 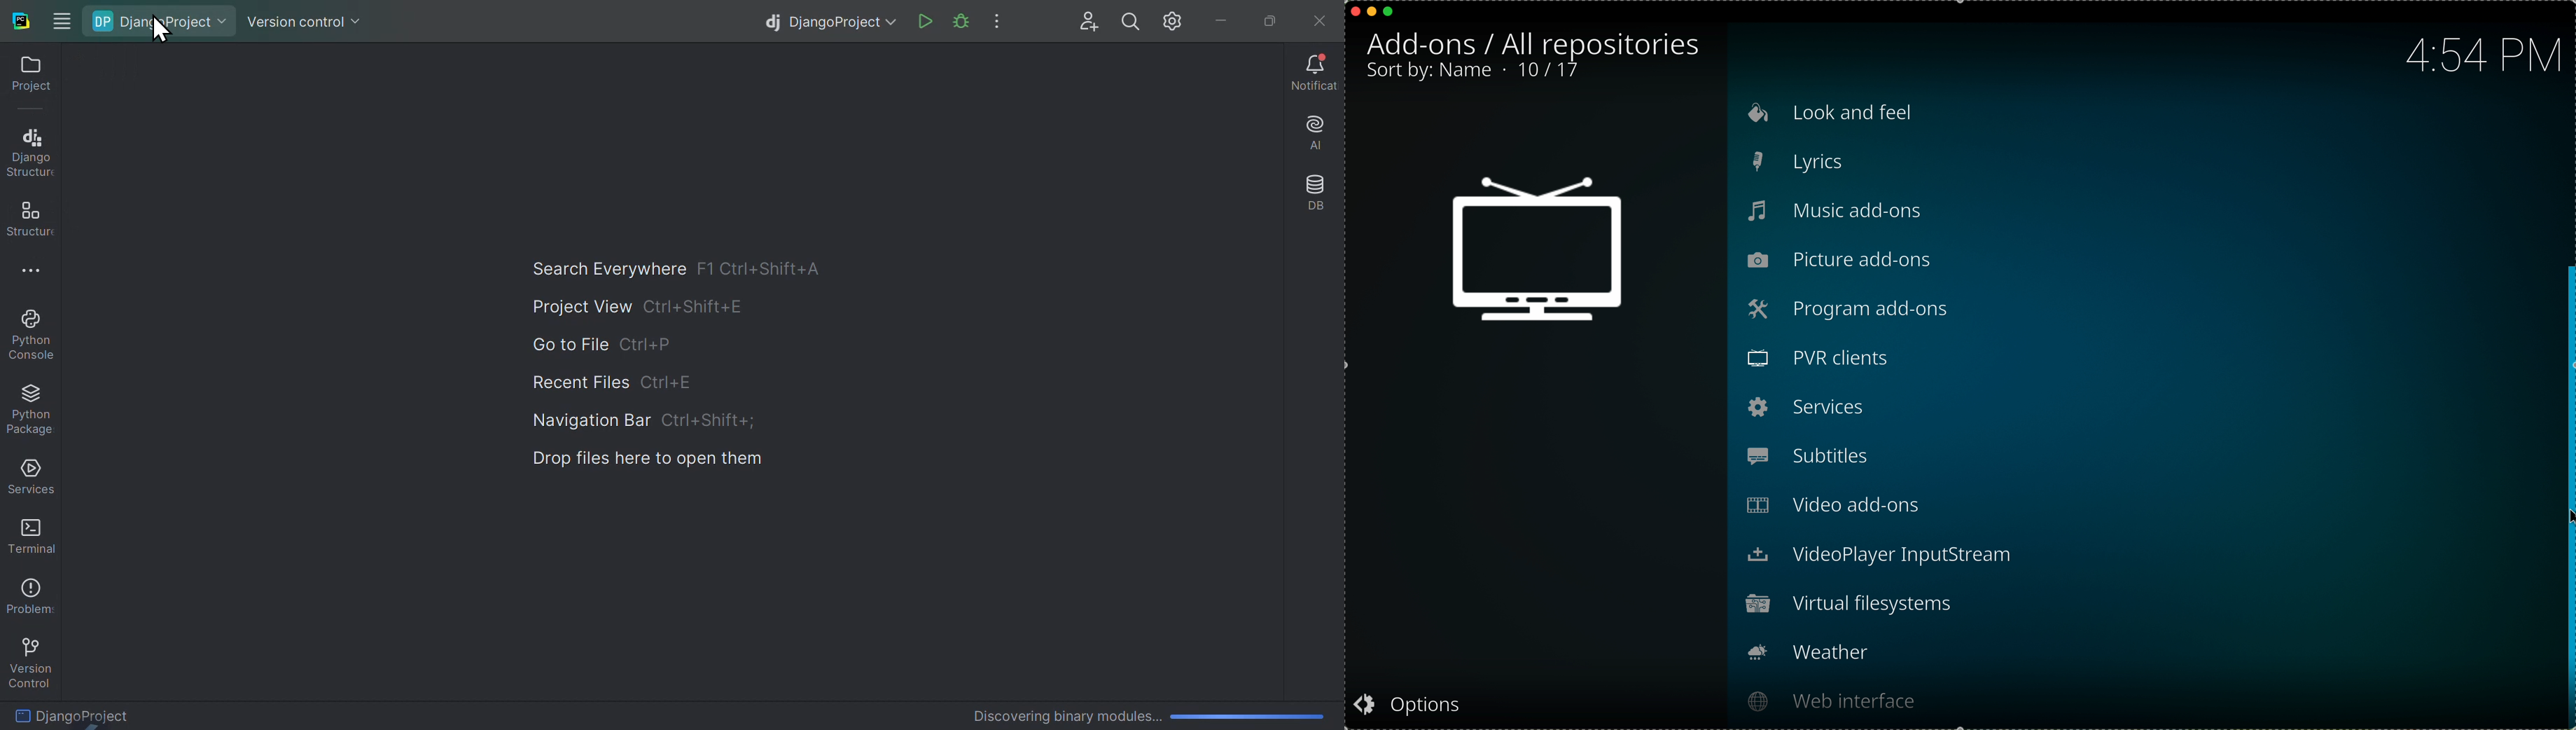 What do you see at coordinates (1885, 555) in the screenshot?
I see `videoplayer input stream` at bounding box center [1885, 555].